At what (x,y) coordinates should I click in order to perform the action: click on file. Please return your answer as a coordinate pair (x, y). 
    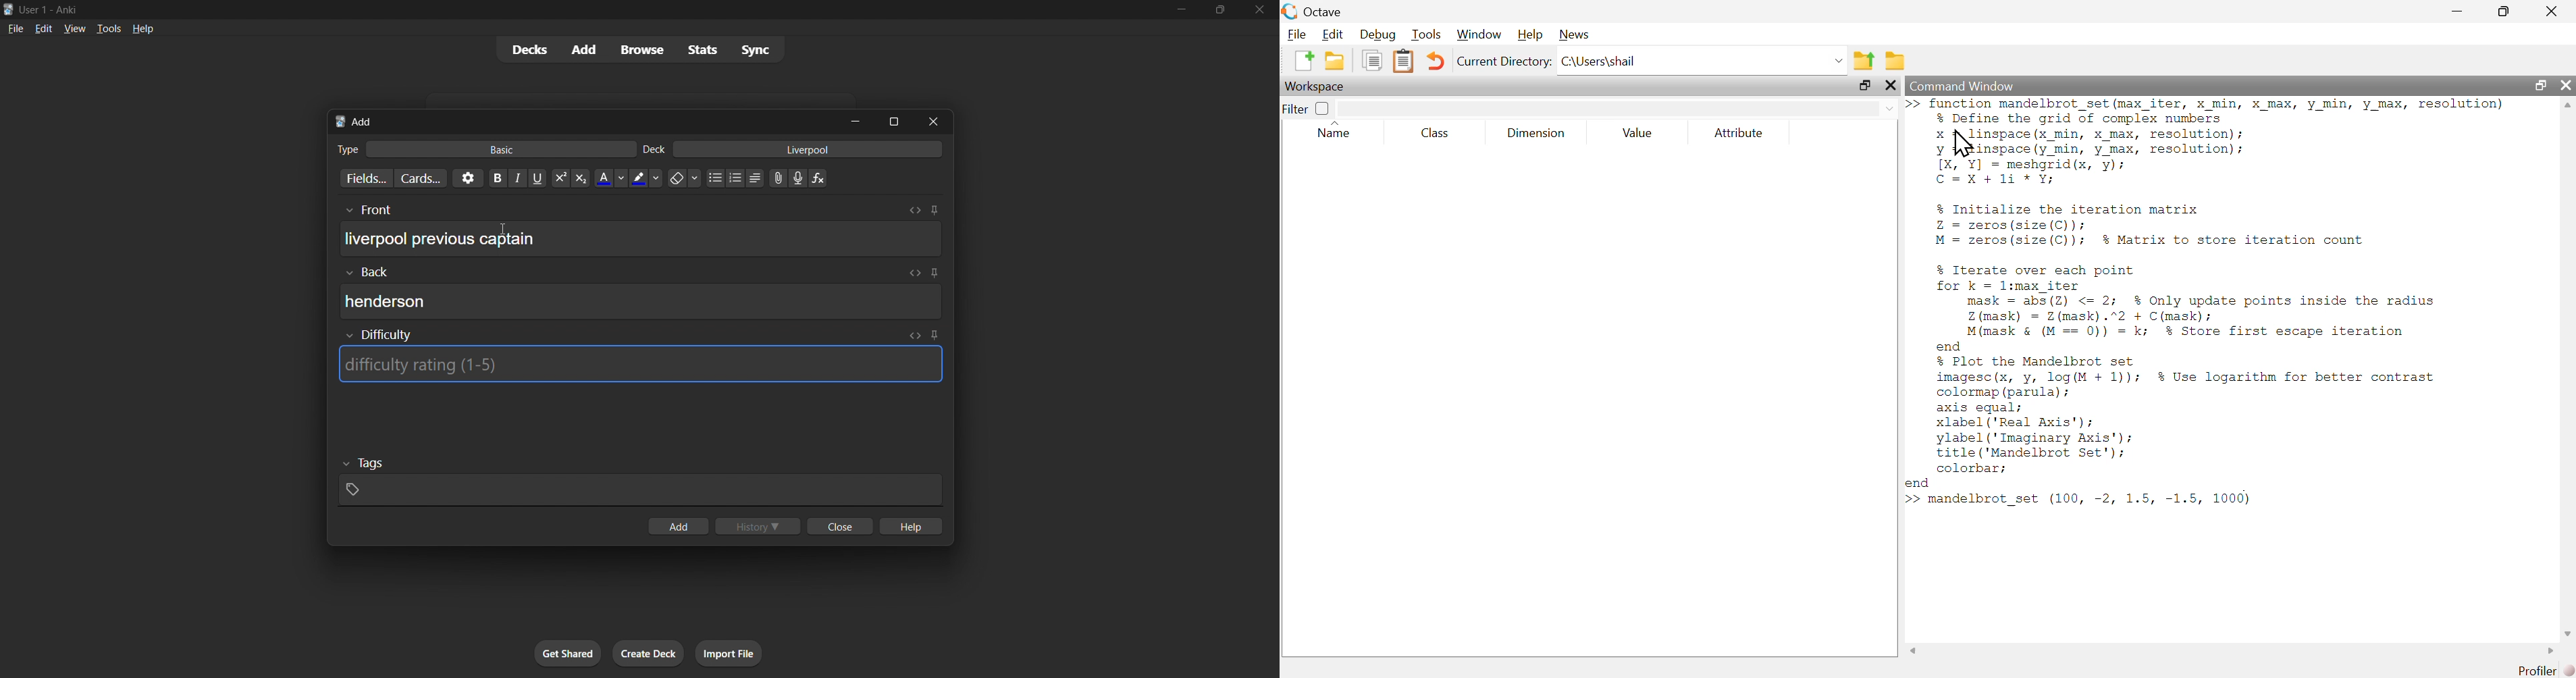
    Looking at the image, I should click on (13, 28).